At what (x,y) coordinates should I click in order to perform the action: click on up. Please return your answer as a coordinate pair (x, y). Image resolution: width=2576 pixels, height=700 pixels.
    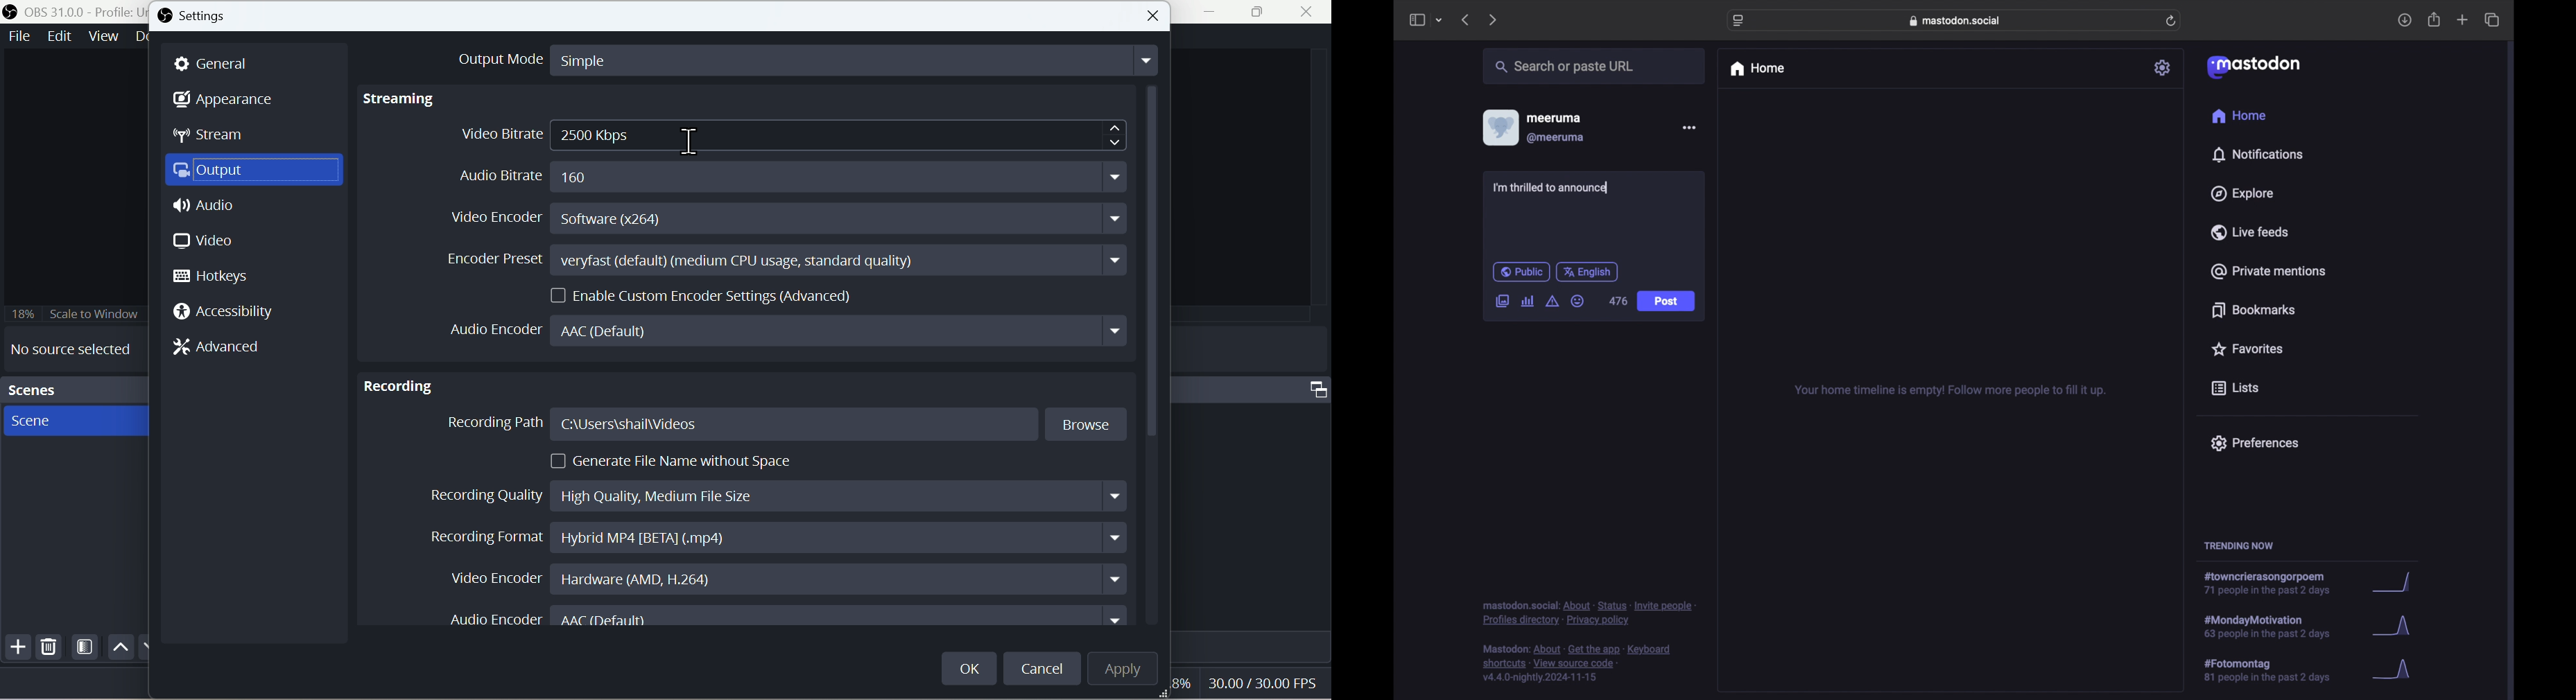
    Looking at the image, I should click on (119, 647).